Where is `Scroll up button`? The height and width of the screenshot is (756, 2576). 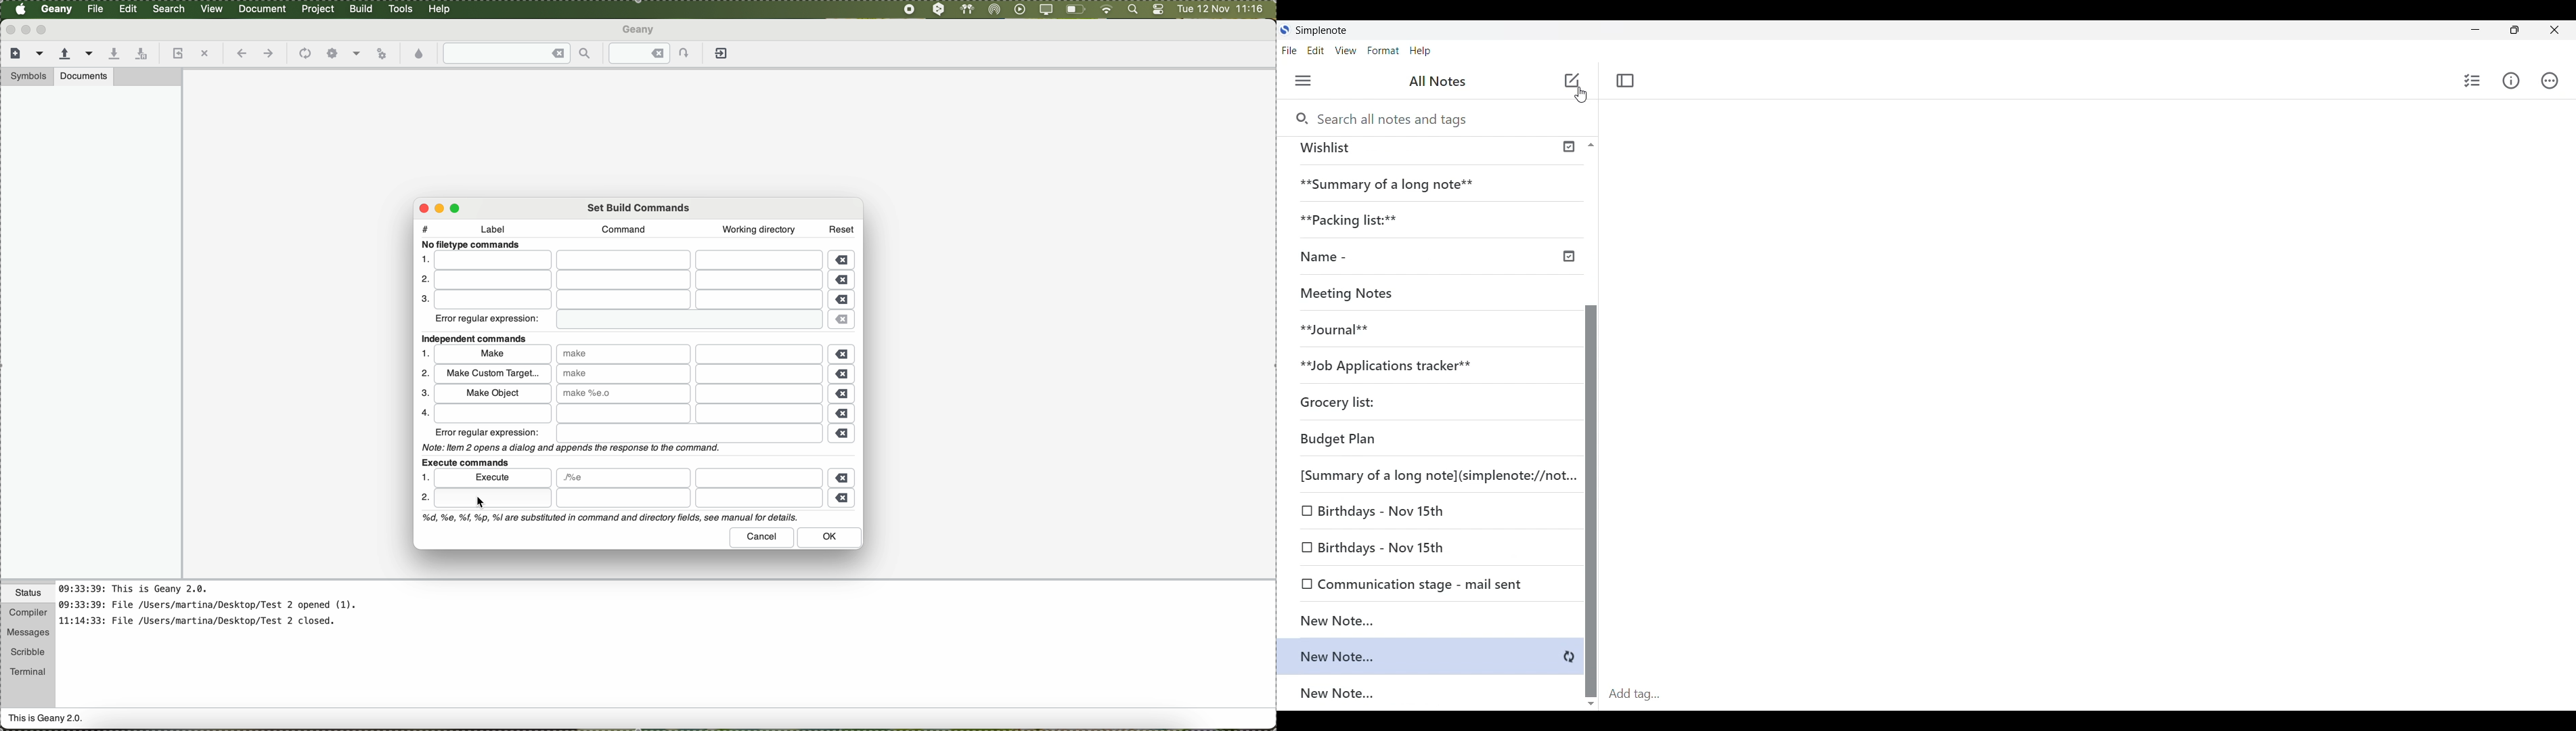
Scroll up button is located at coordinates (1585, 146).